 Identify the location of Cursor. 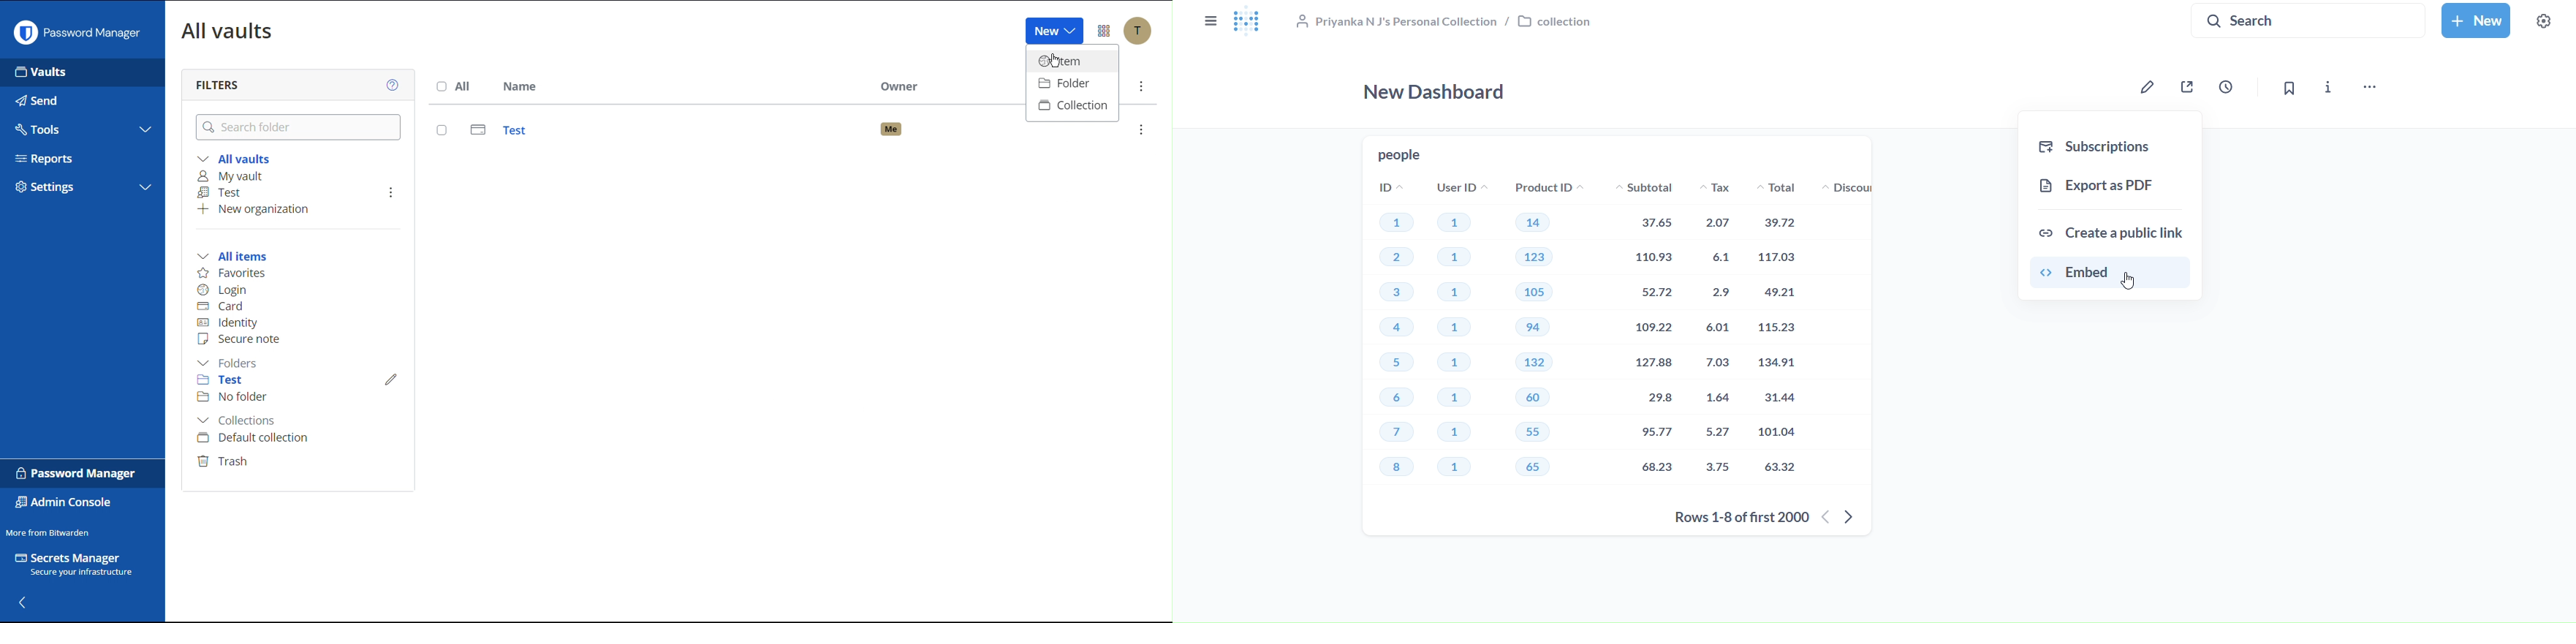
(1053, 65).